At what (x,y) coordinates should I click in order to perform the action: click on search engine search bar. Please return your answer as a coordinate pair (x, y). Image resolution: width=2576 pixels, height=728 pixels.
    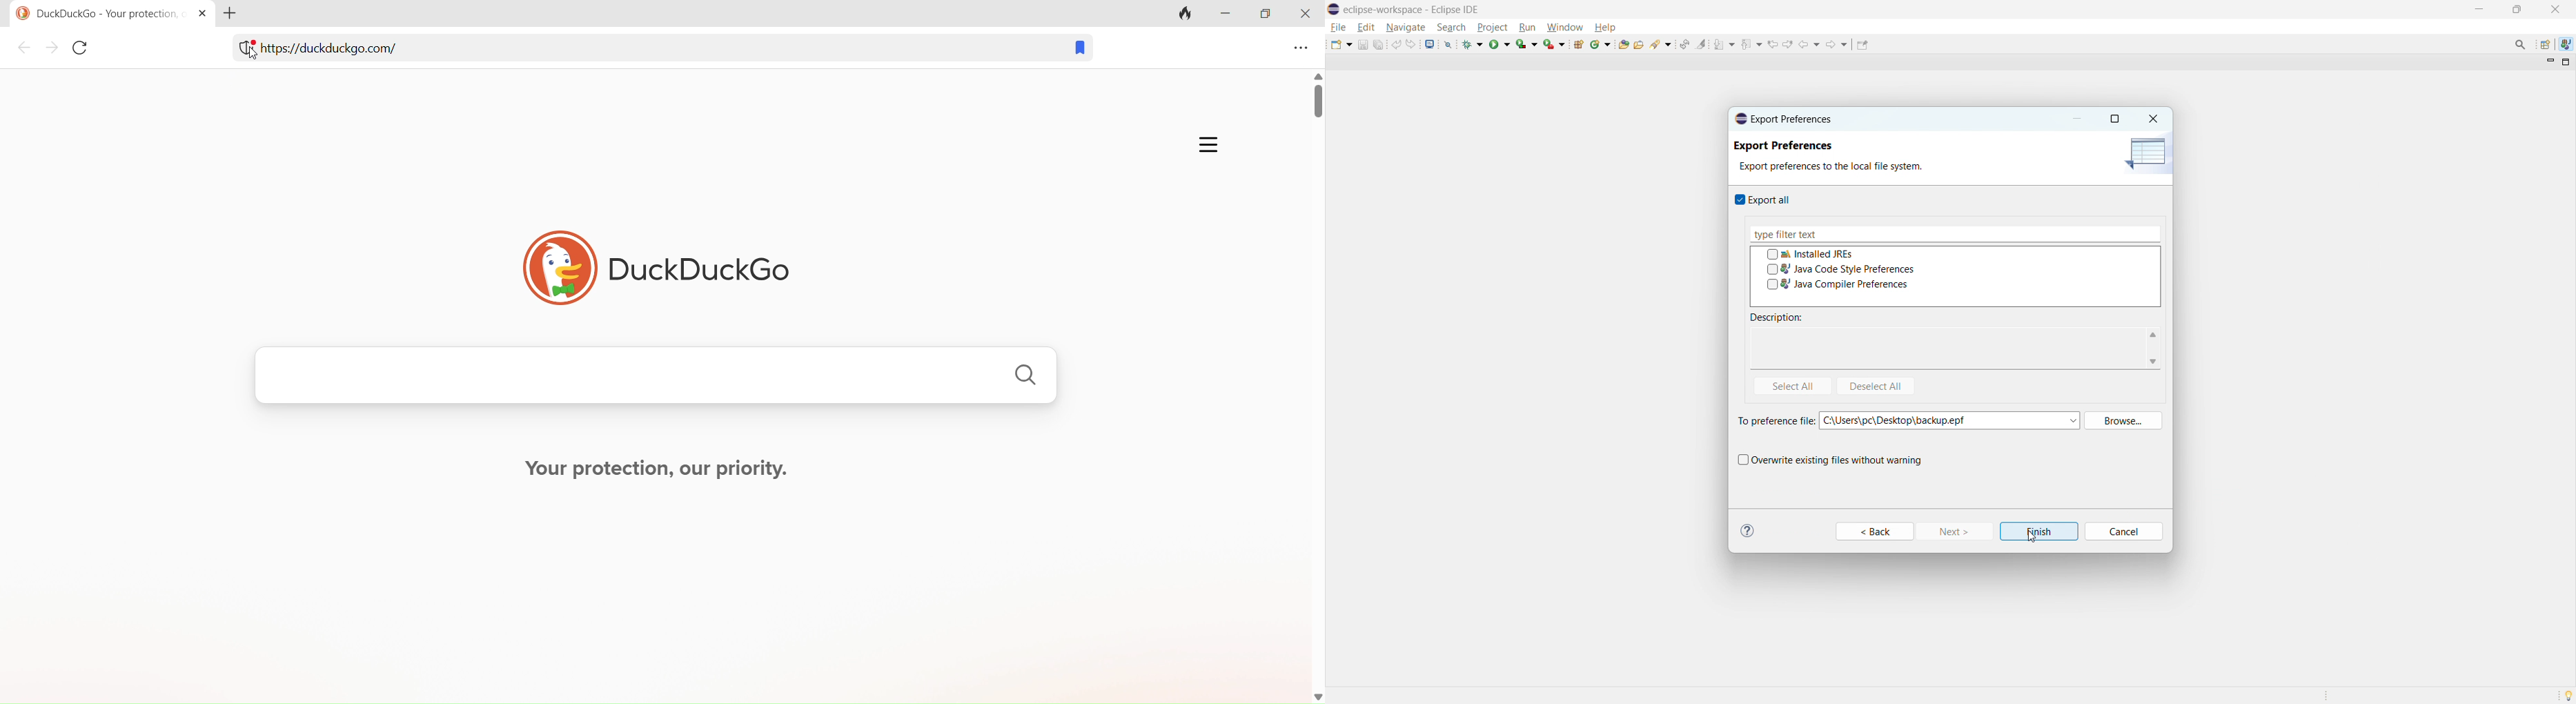
    Looking at the image, I should click on (654, 379).